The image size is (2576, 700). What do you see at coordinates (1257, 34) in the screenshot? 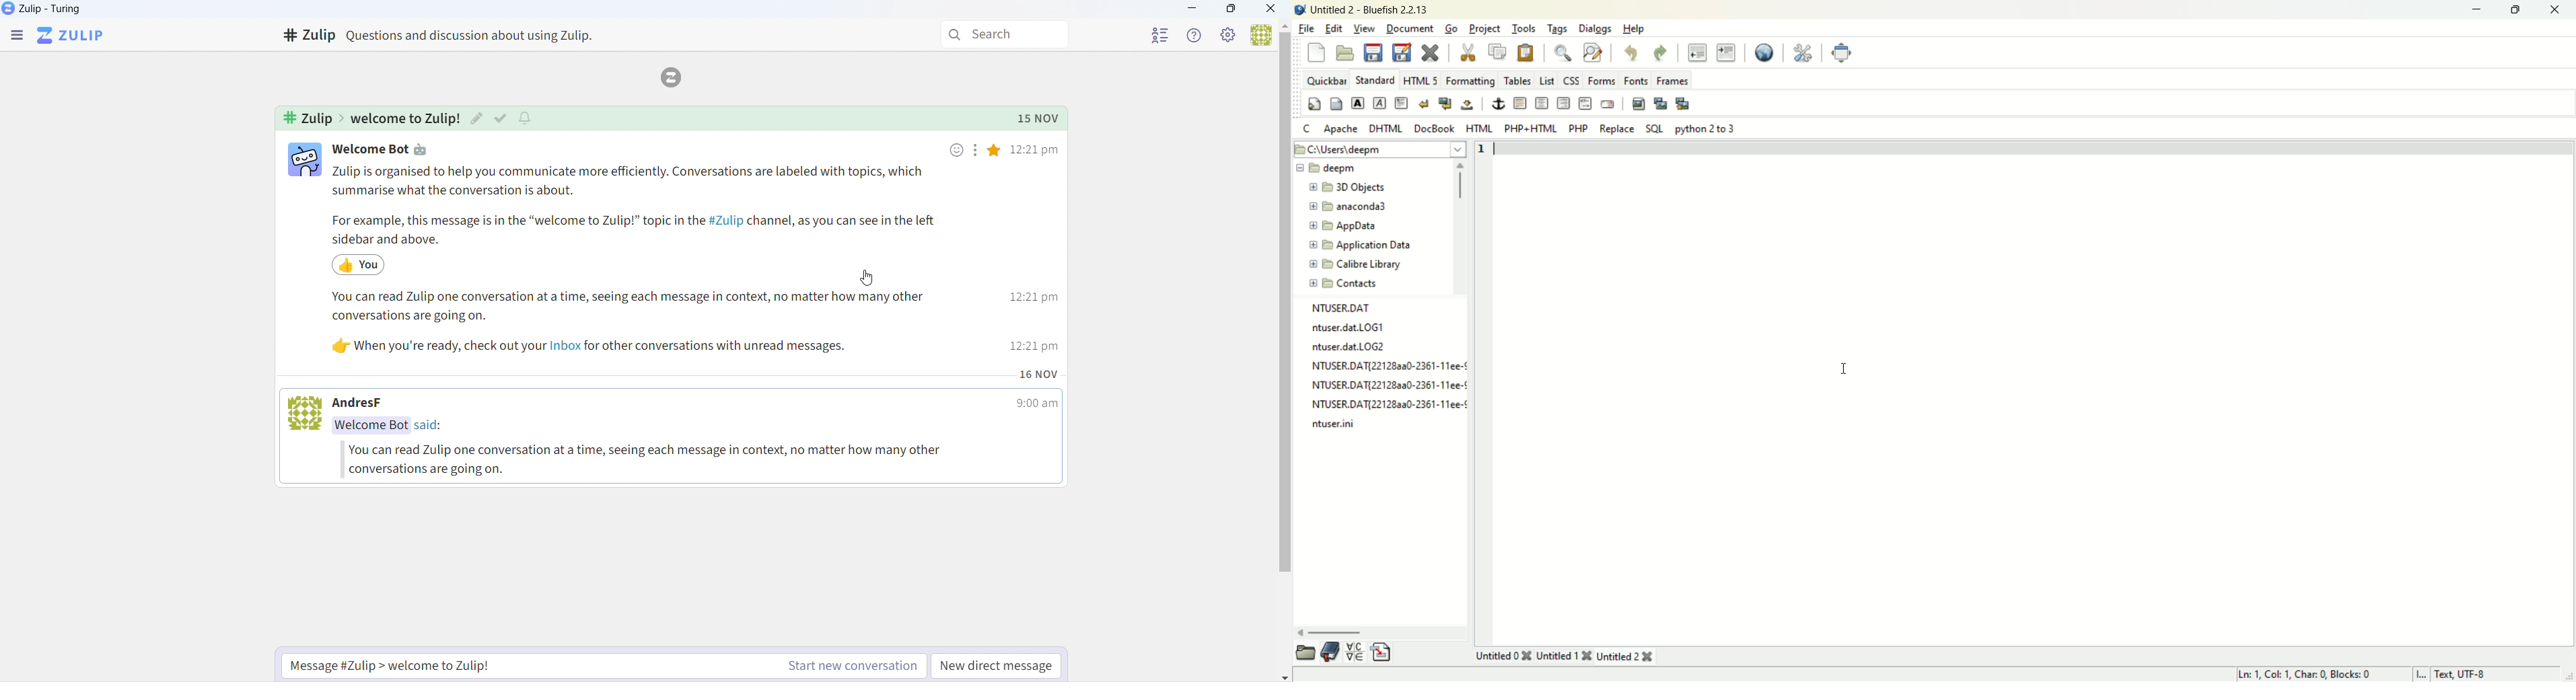
I see `User` at bounding box center [1257, 34].